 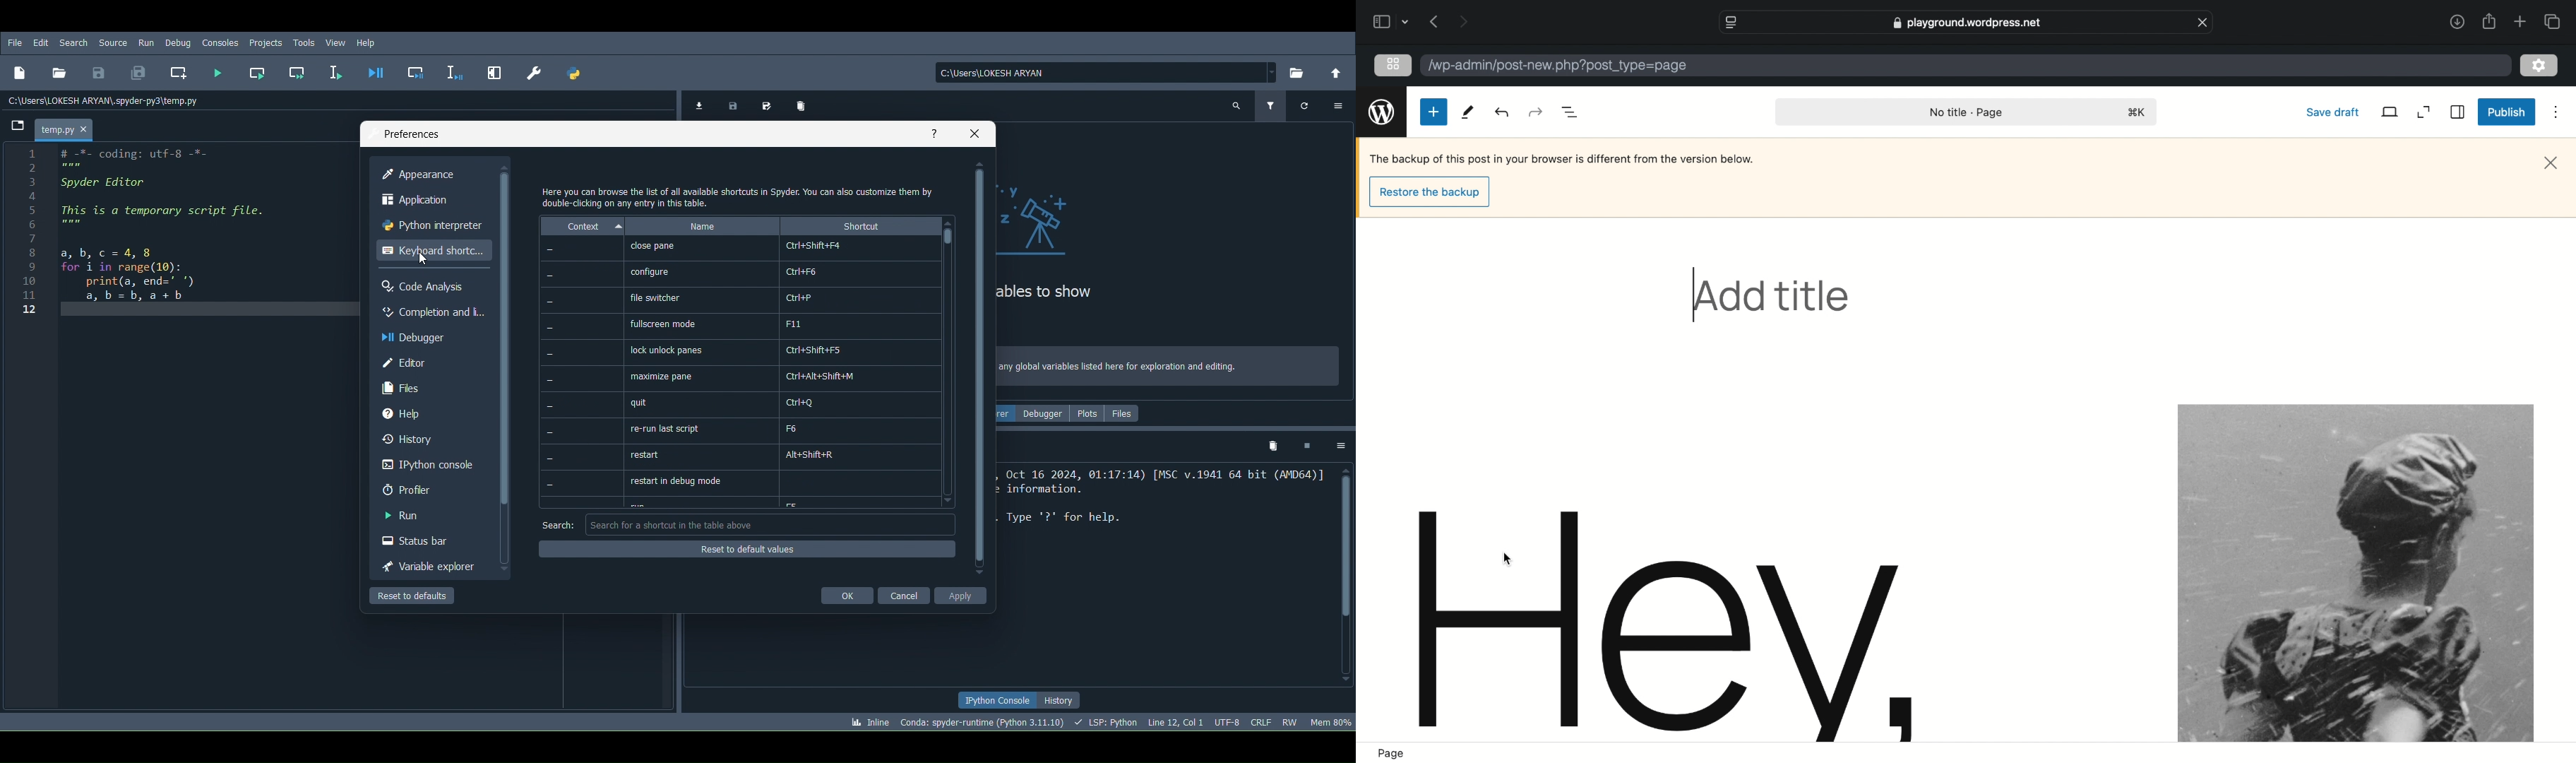 What do you see at coordinates (574, 73) in the screenshot?
I see `PYTHONPATH manager` at bounding box center [574, 73].